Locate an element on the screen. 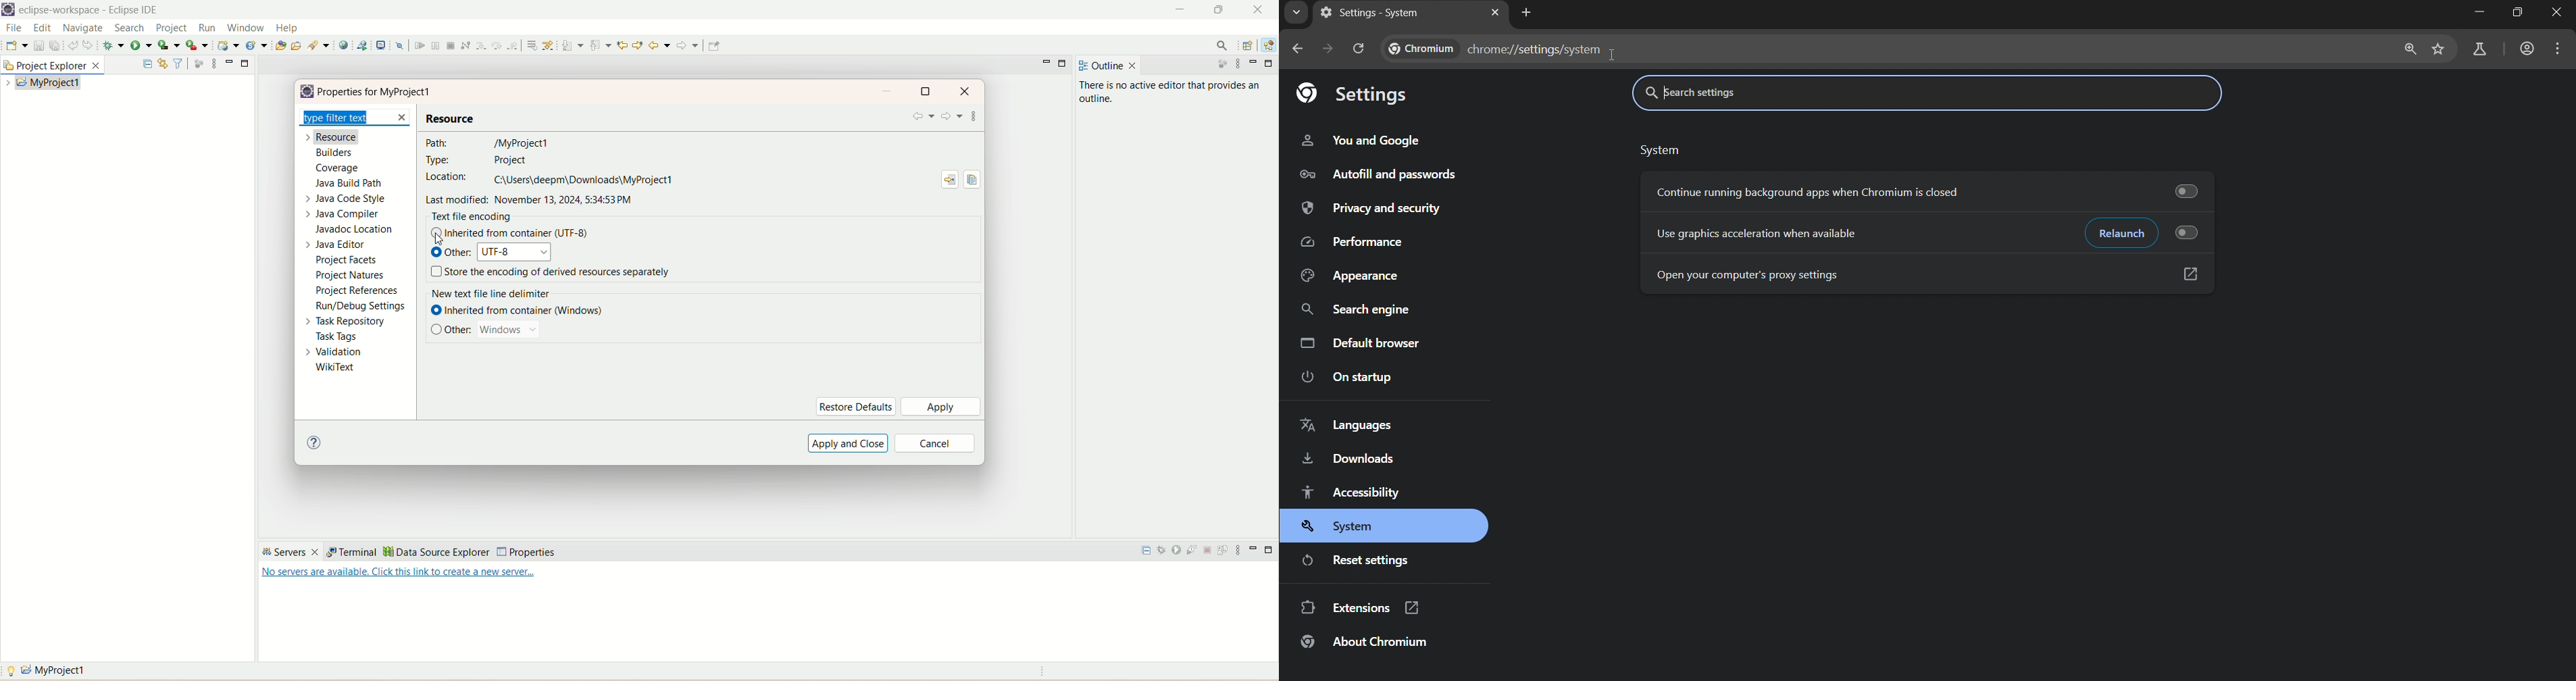 The height and width of the screenshot is (700, 2576). minimize is located at coordinates (890, 93).